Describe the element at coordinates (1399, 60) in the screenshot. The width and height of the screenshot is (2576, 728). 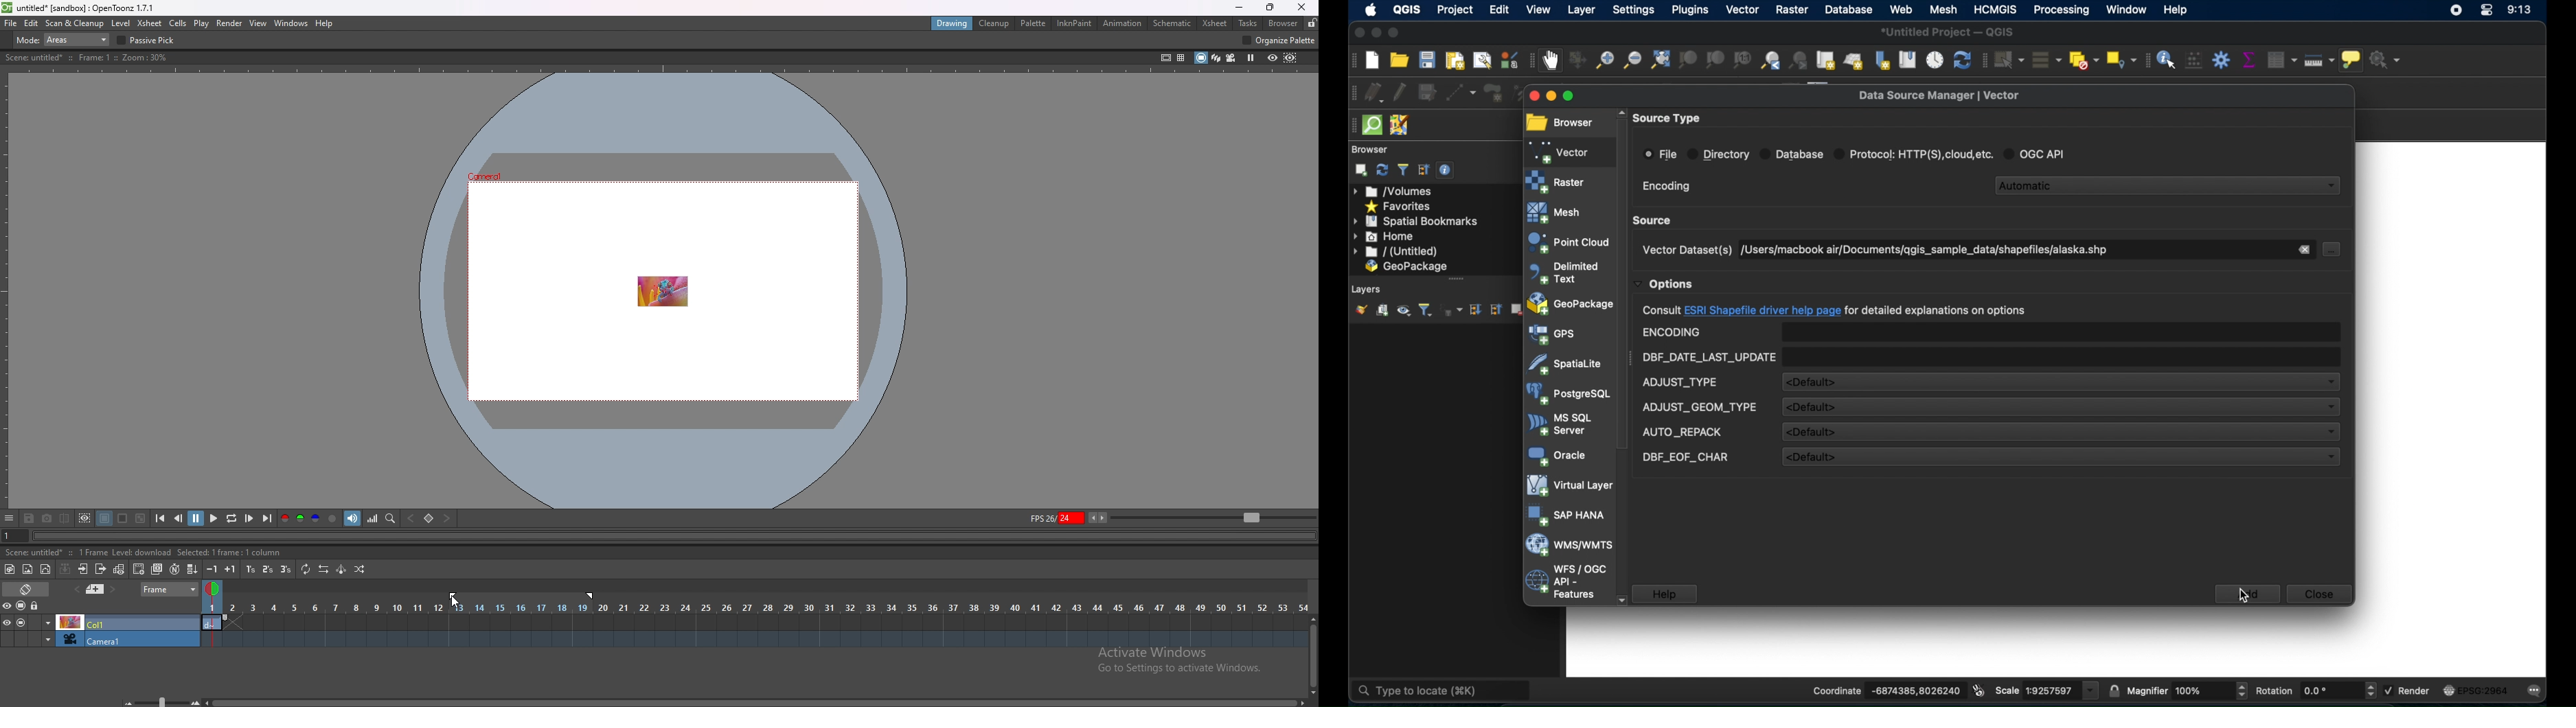
I see `open project` at that location.